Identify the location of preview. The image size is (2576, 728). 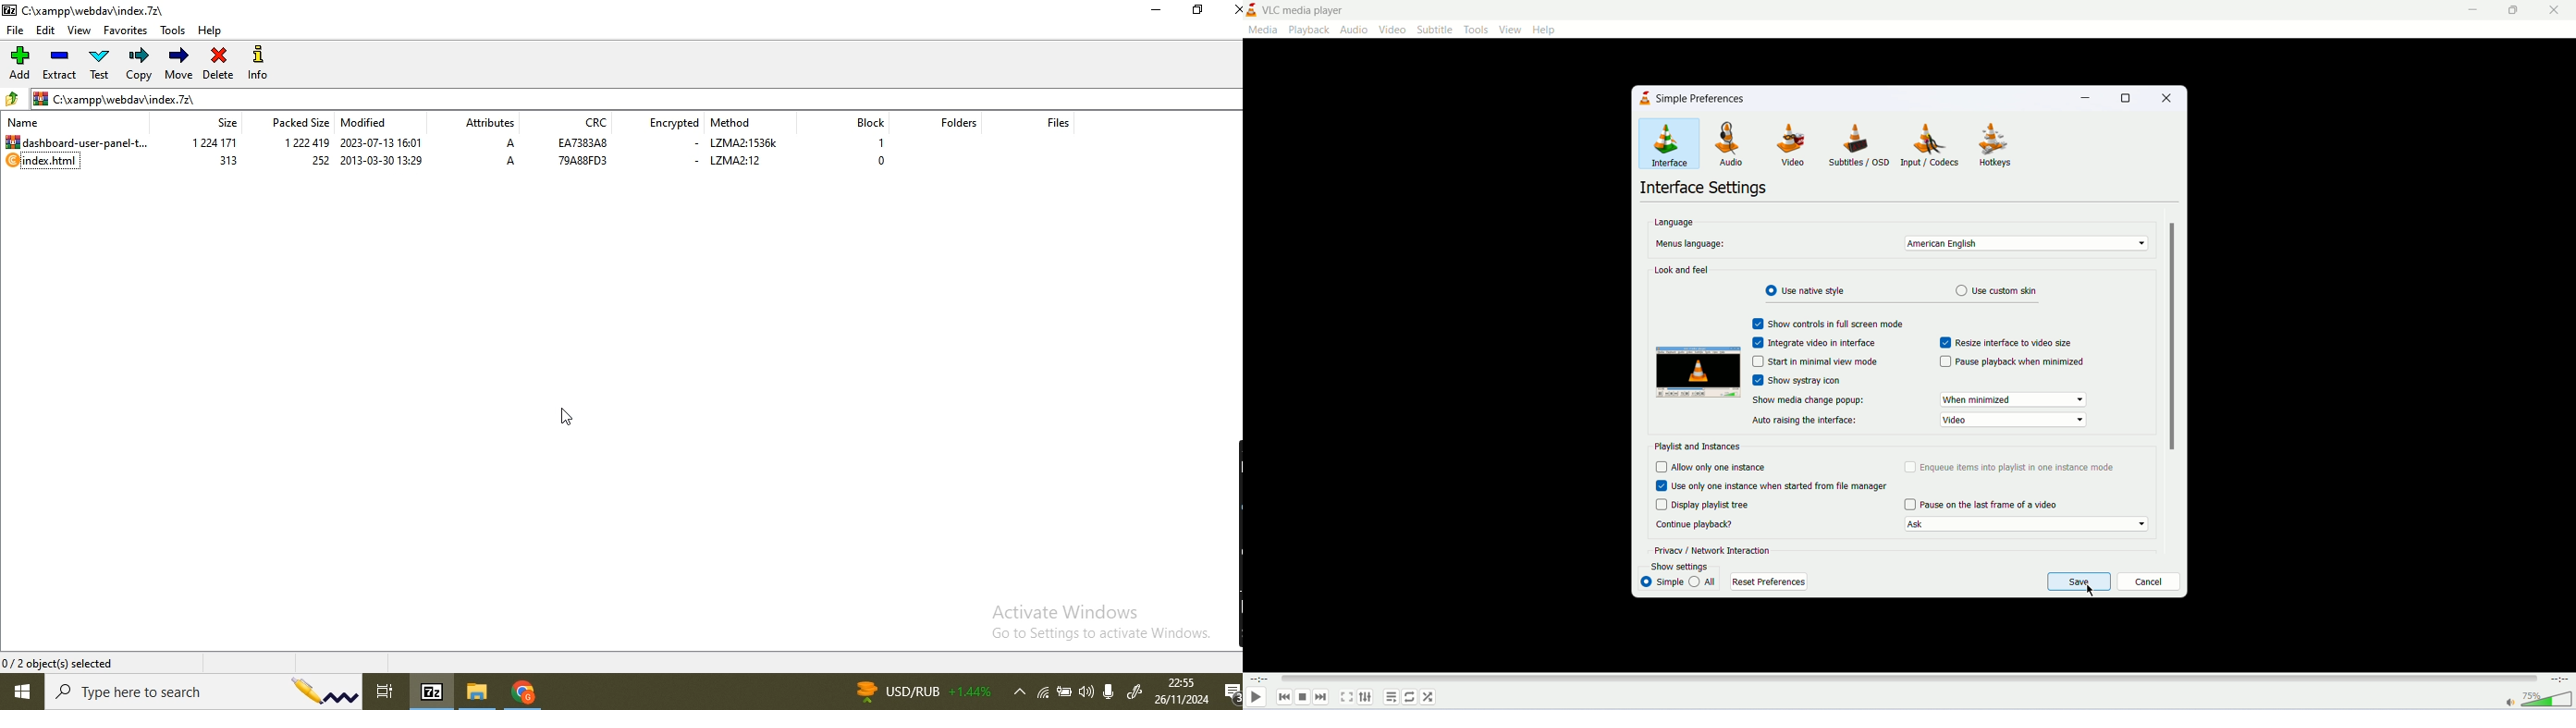
(1698, 374).